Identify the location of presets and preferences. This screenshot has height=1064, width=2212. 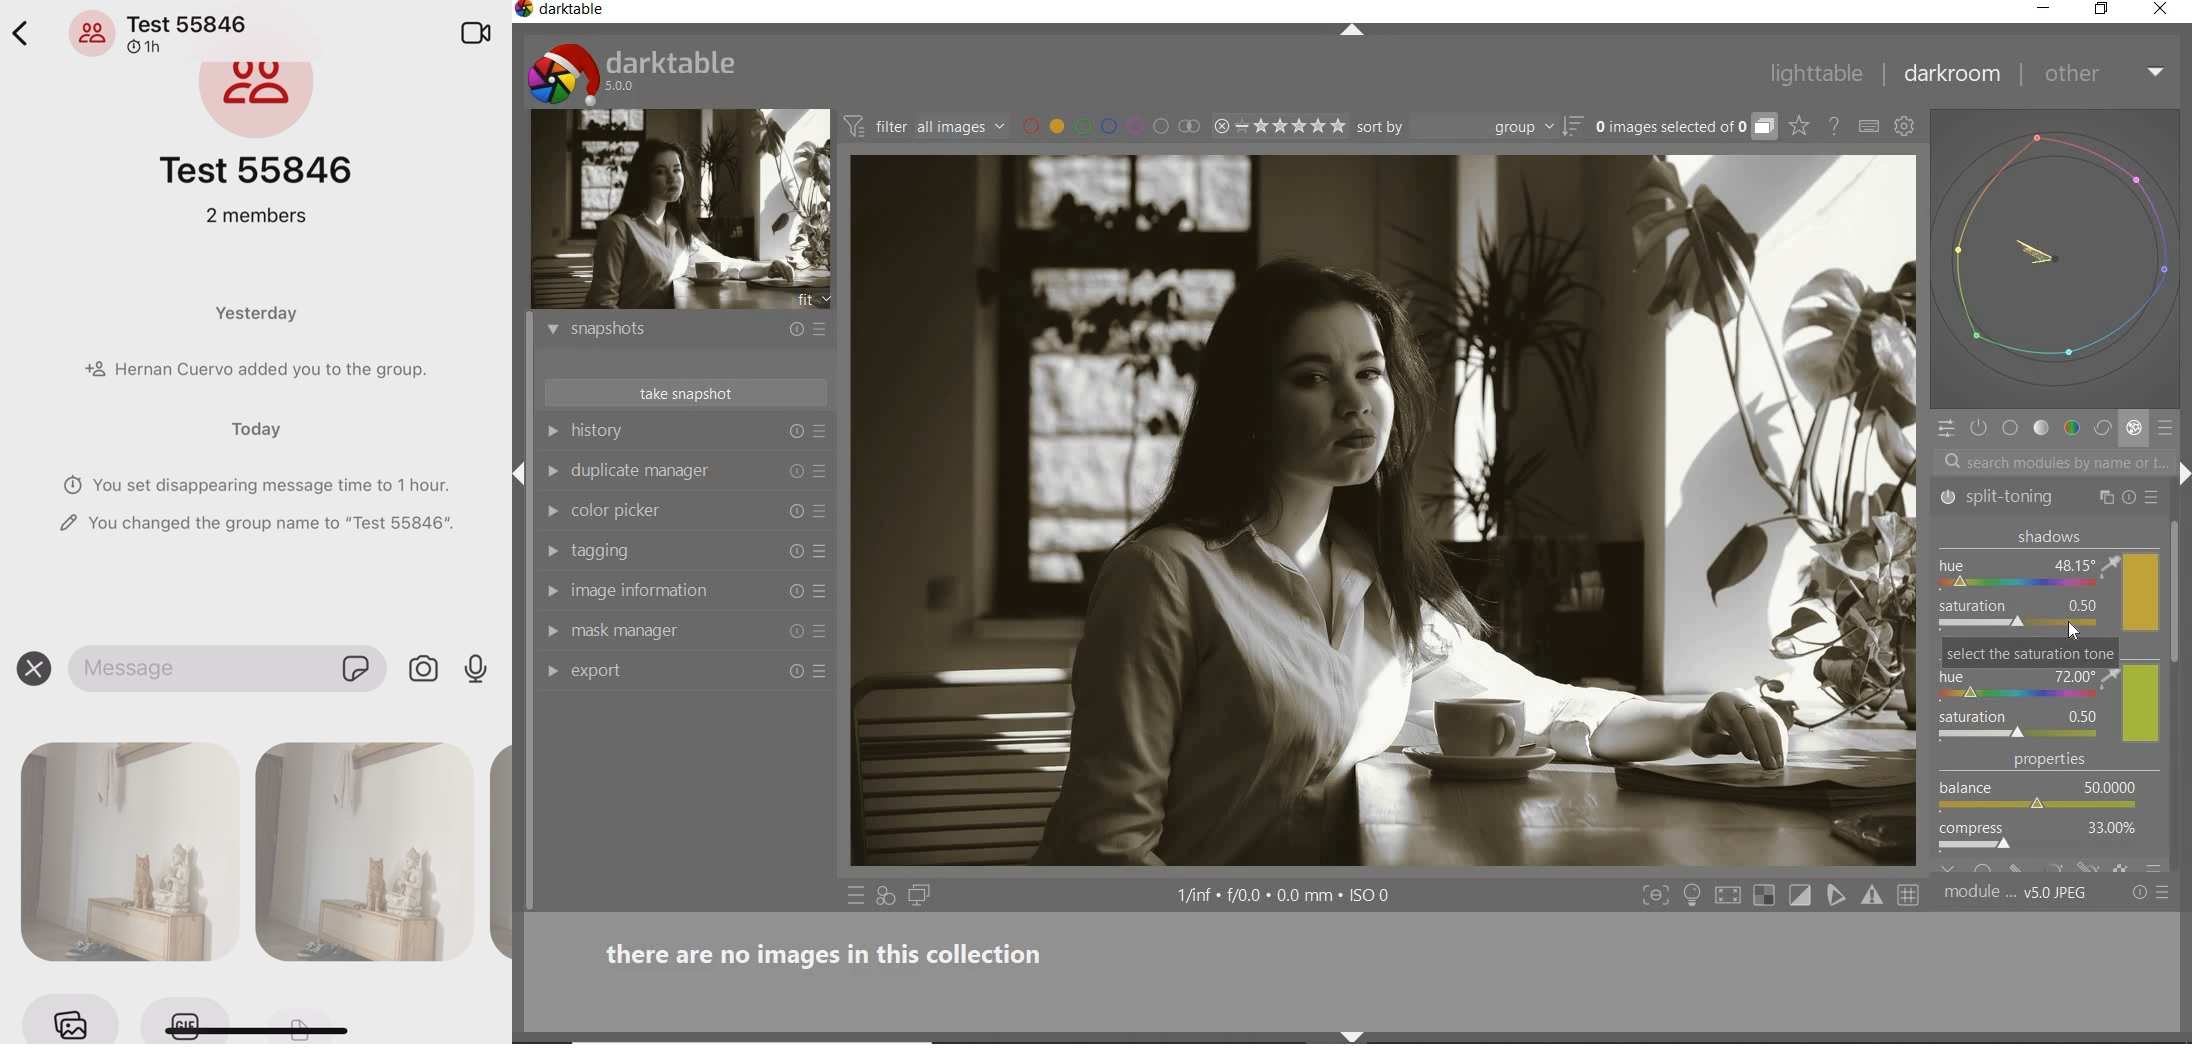
(819, 329).